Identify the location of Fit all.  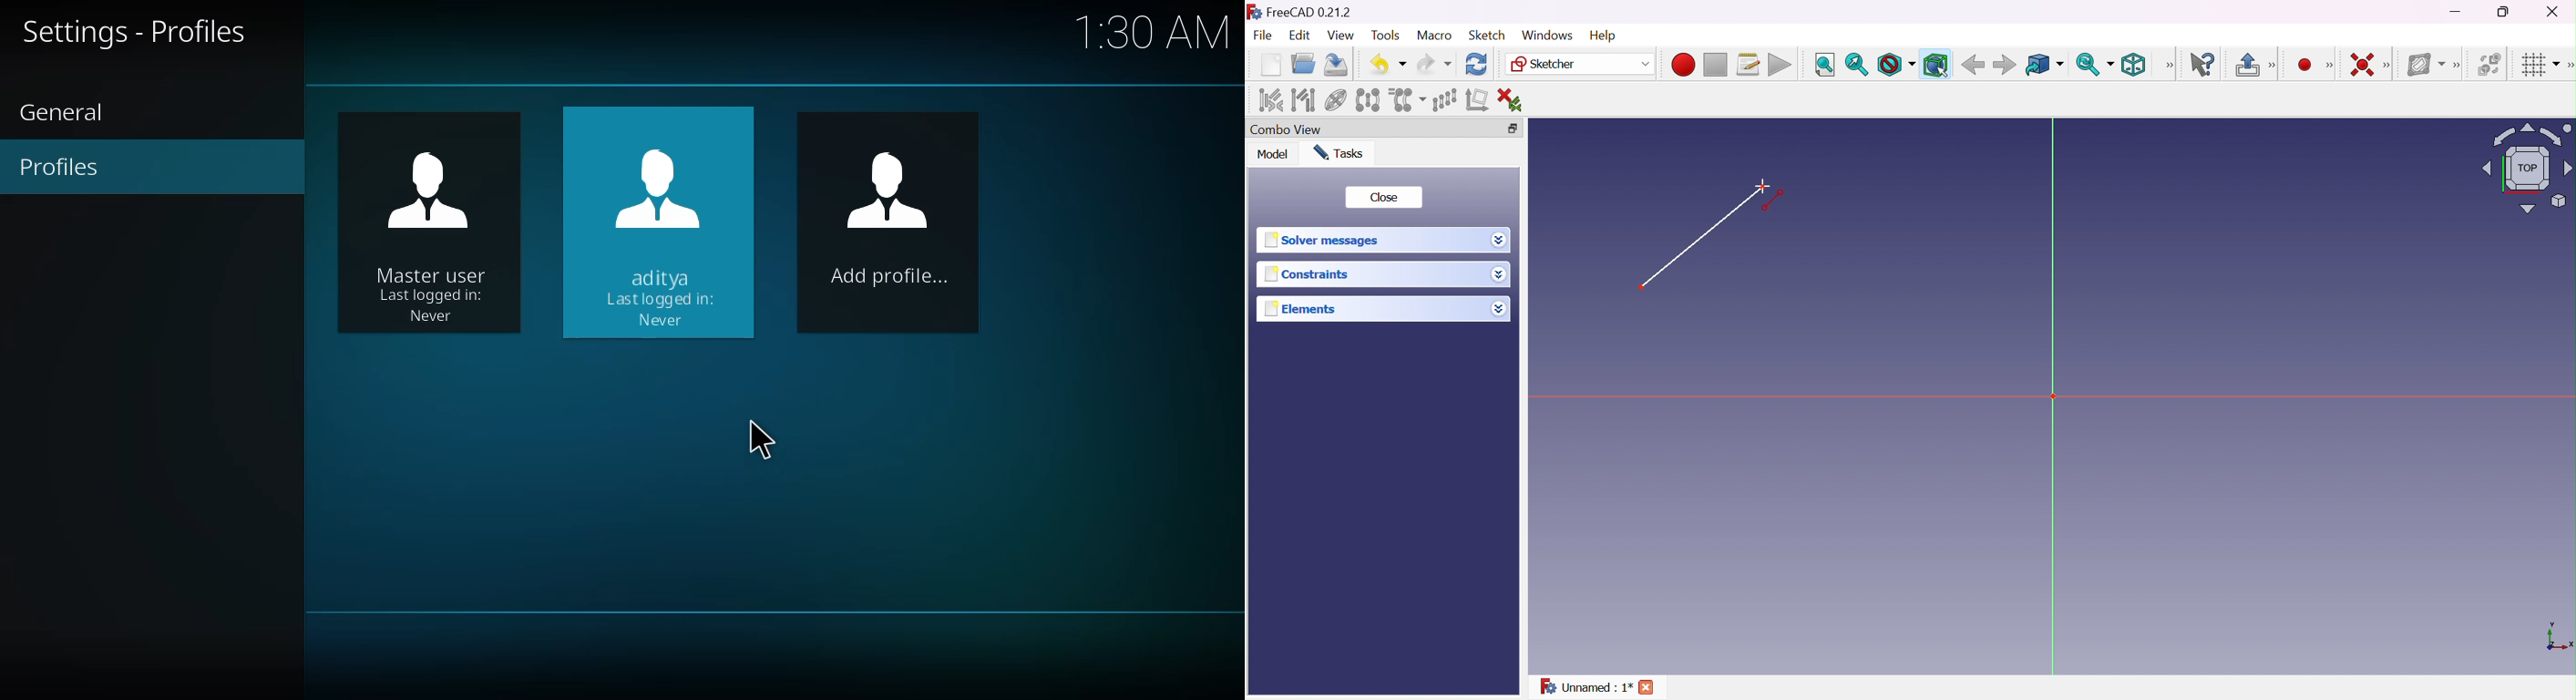
(1824, 65).